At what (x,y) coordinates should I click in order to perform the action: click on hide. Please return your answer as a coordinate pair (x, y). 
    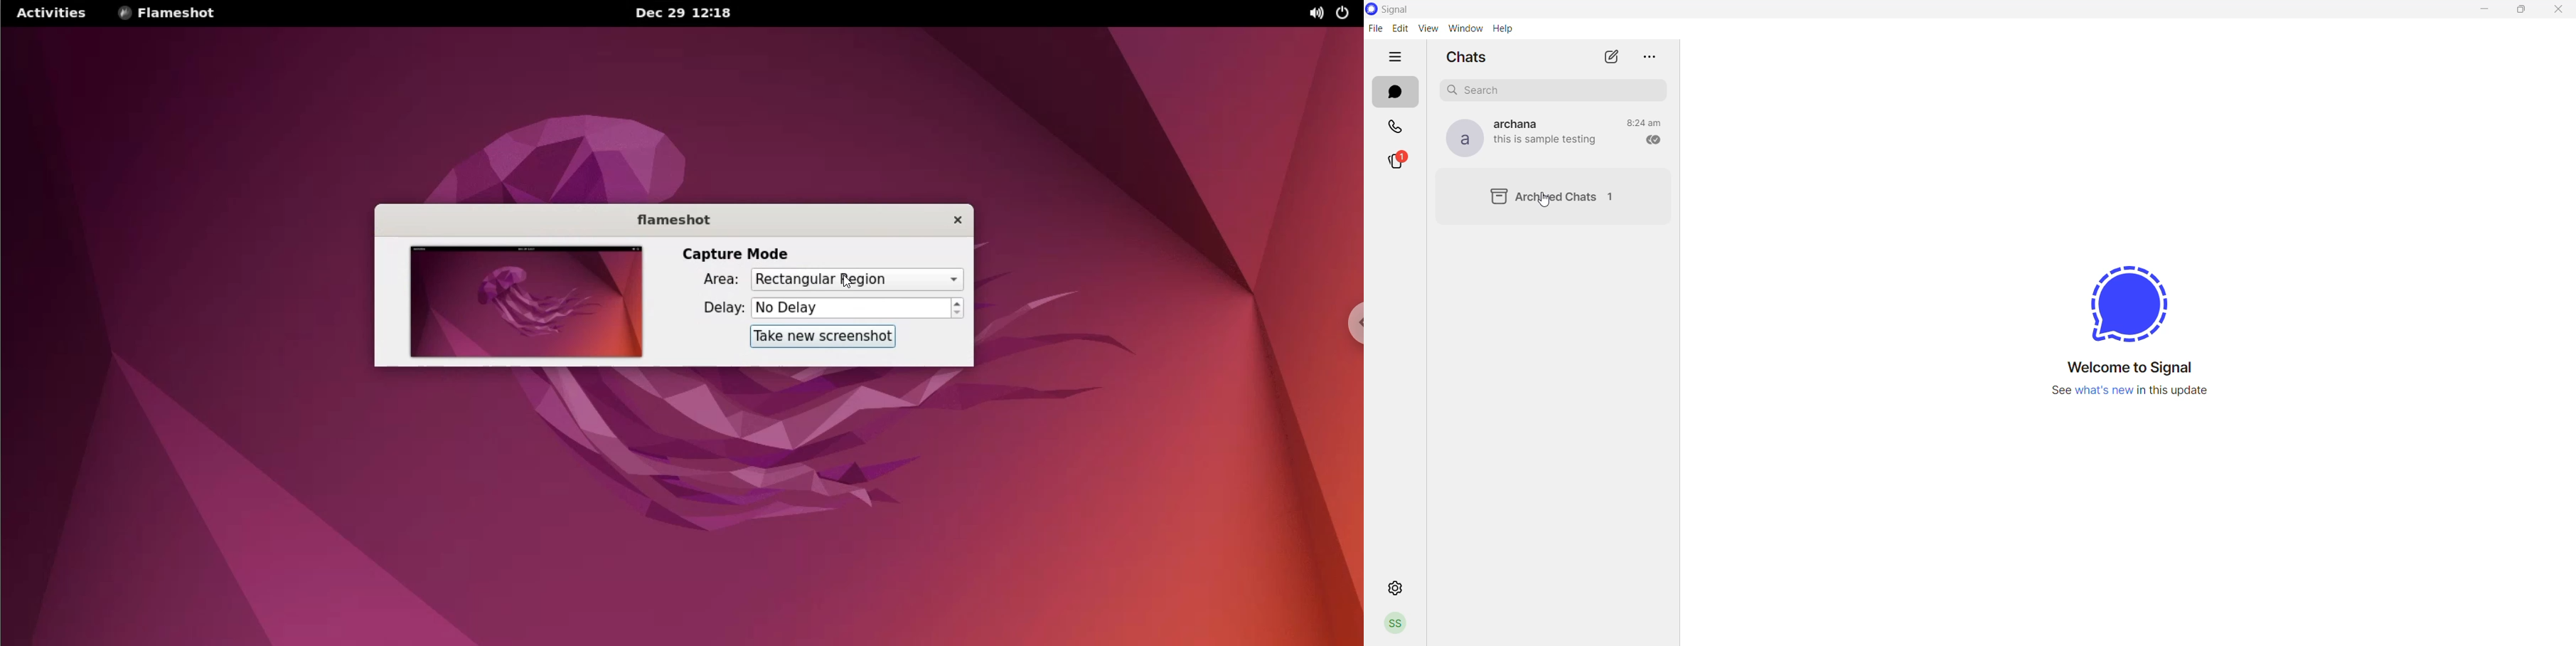
    Looking at the image, I should click on (1393, 58).